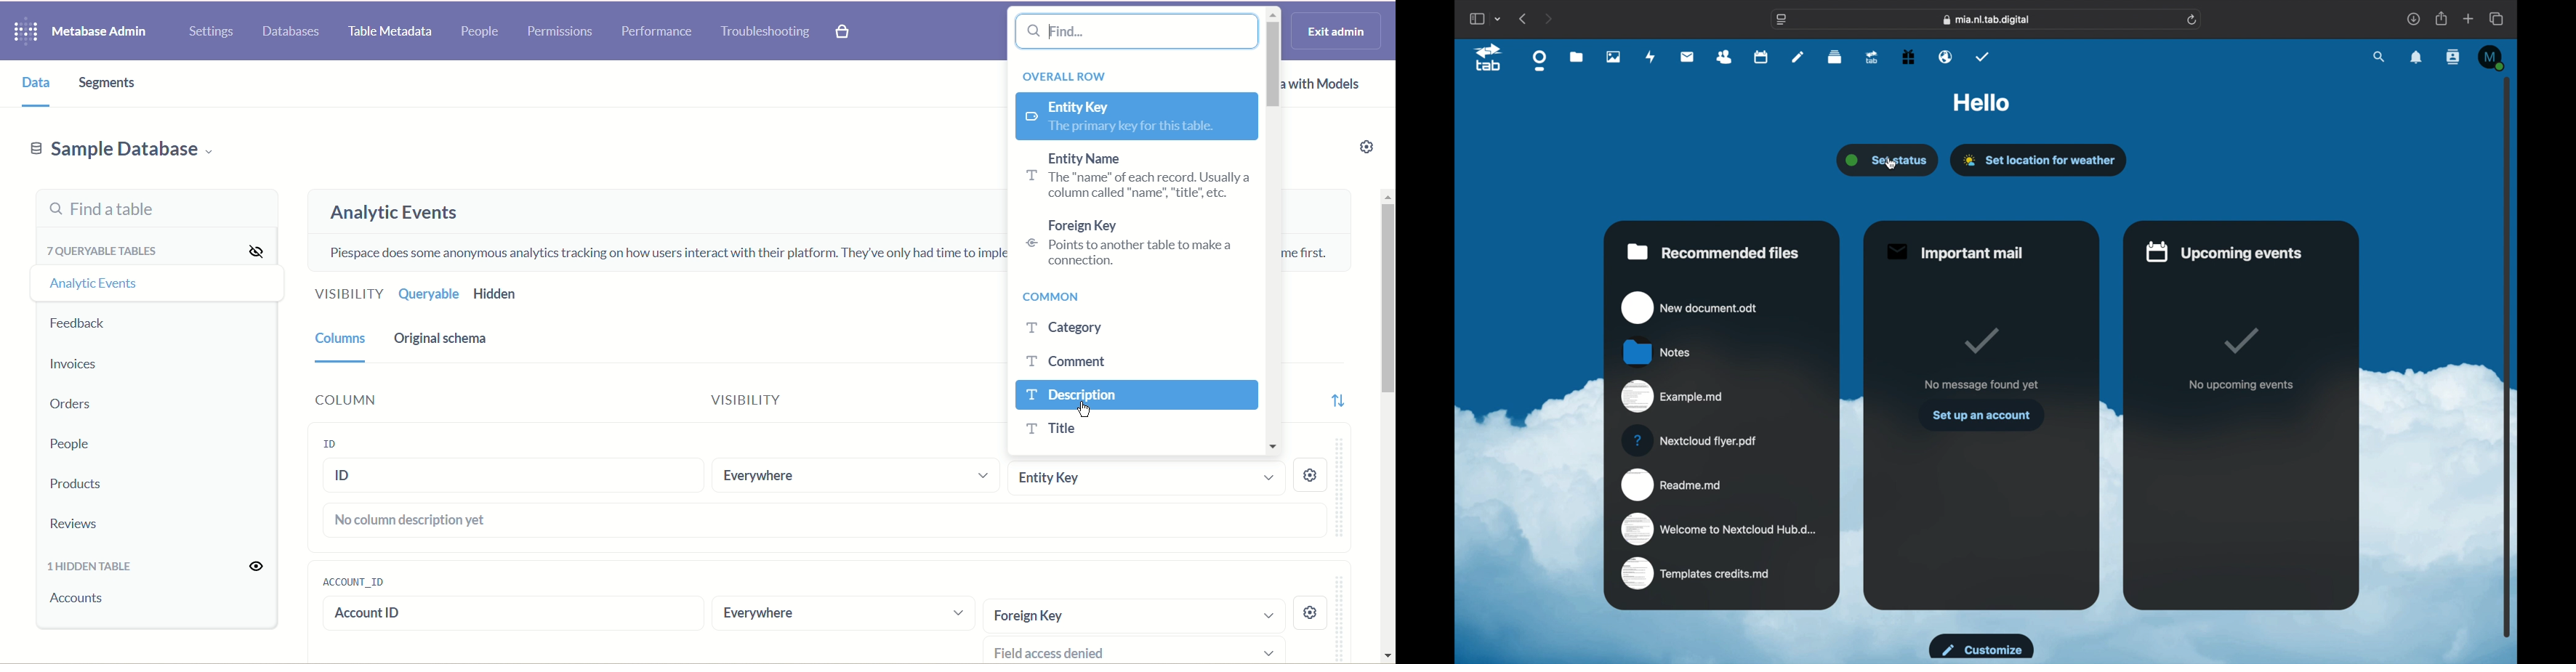  What do you see at coordinates (1982, 646) in the screenshot?
I see `customize` at bounding box center [1982, 646].